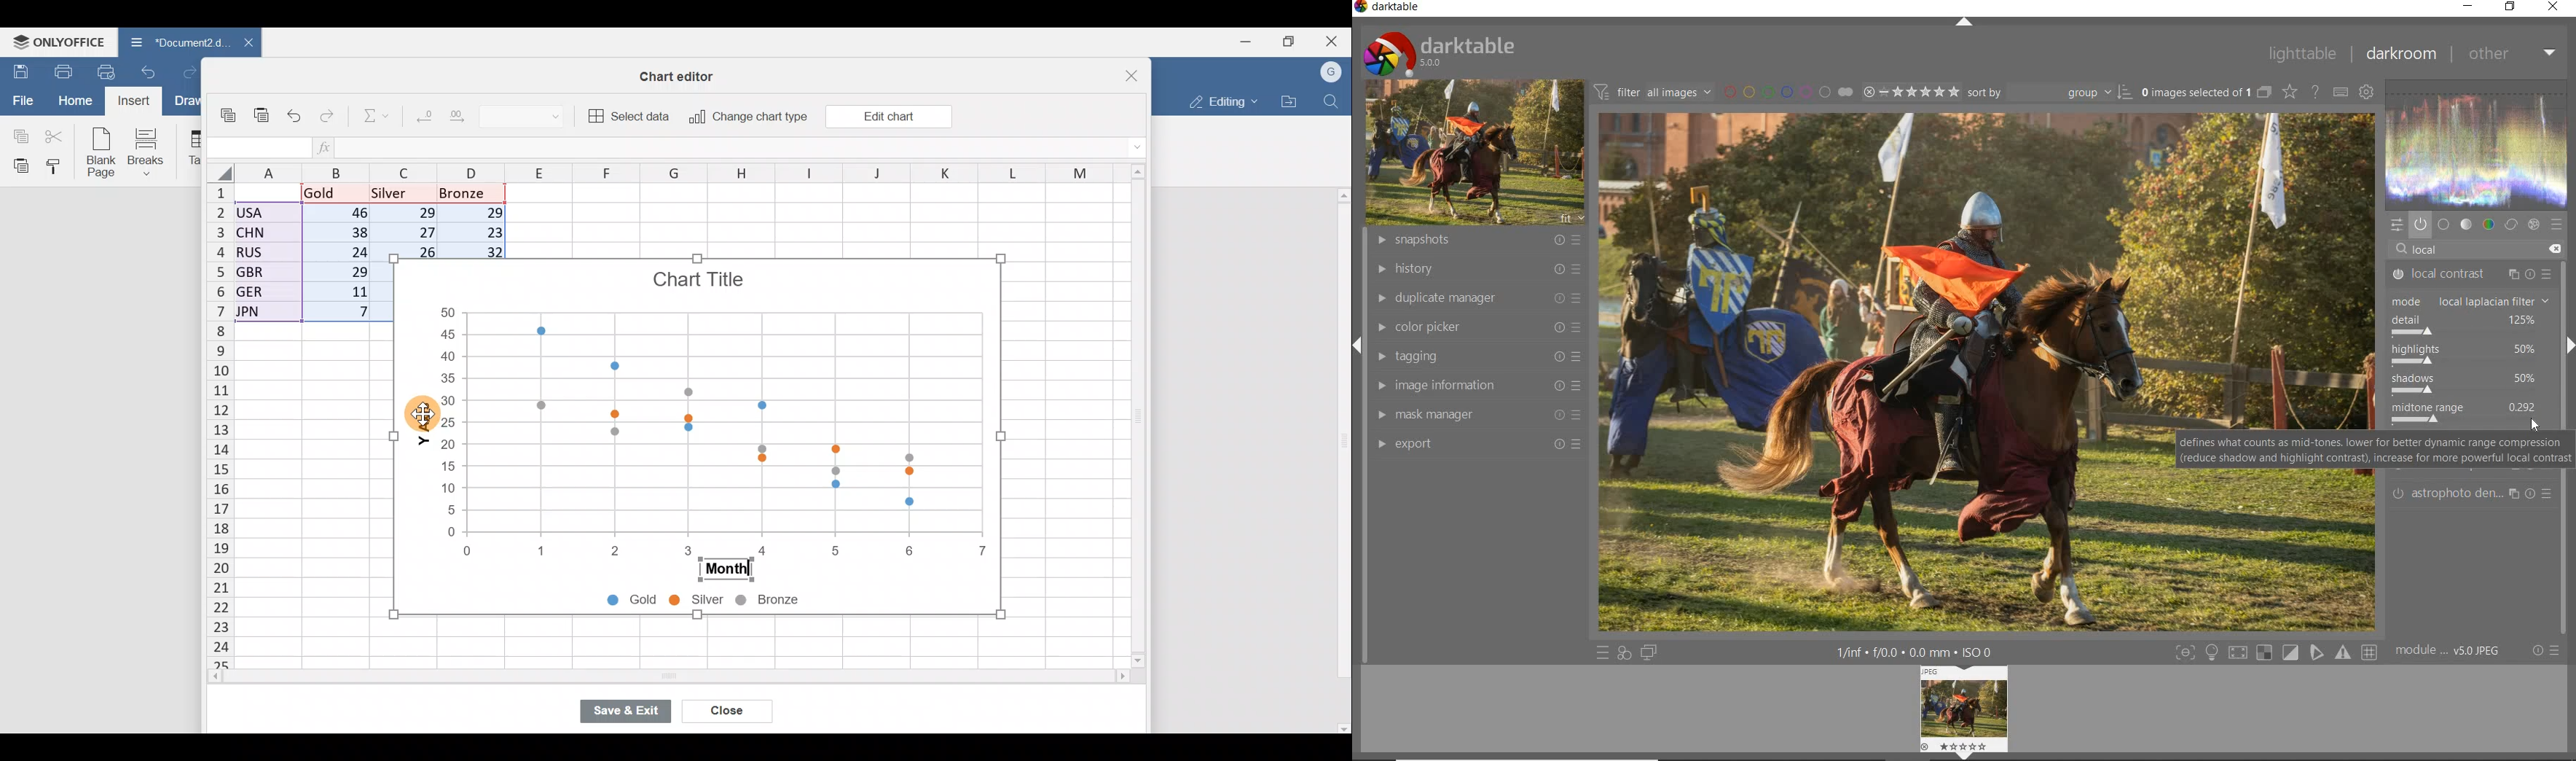 The image size is (2576, 784). I want to click on toggle modes, so click(2212, 651).